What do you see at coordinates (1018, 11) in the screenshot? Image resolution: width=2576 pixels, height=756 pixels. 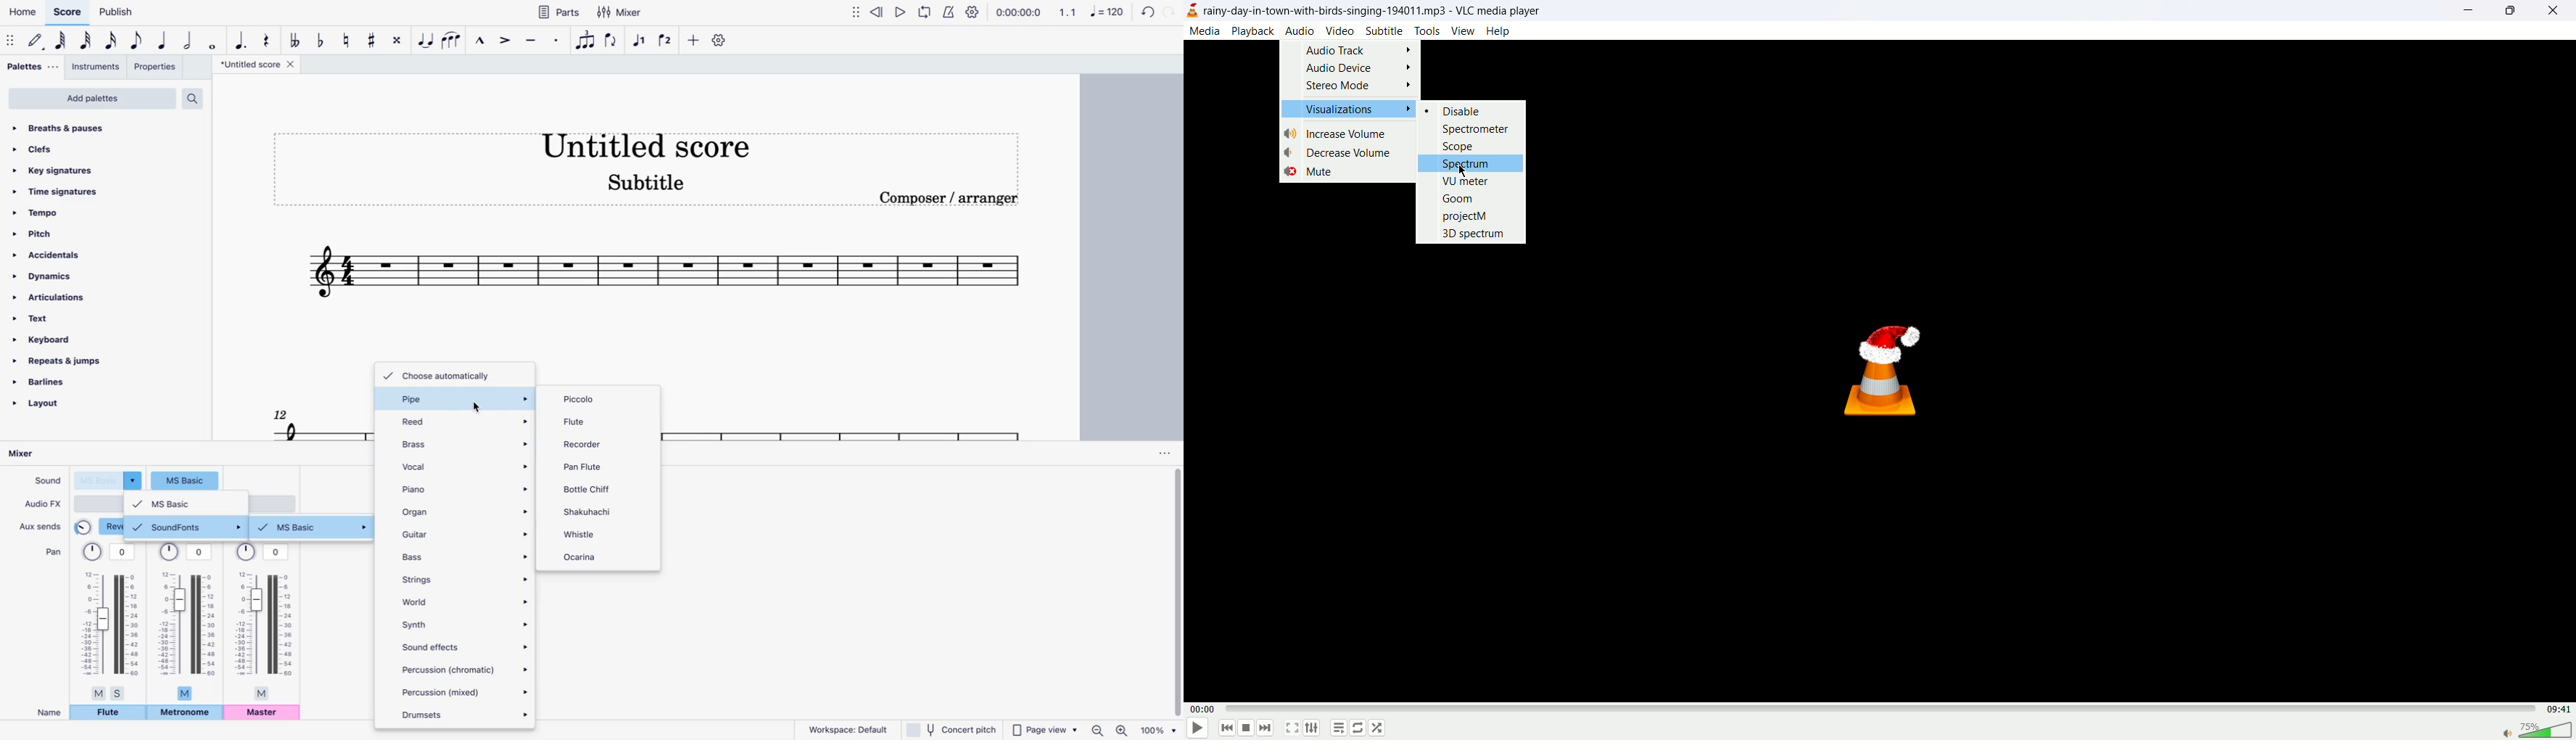 I see `time` at bounding box center [1018, 11].